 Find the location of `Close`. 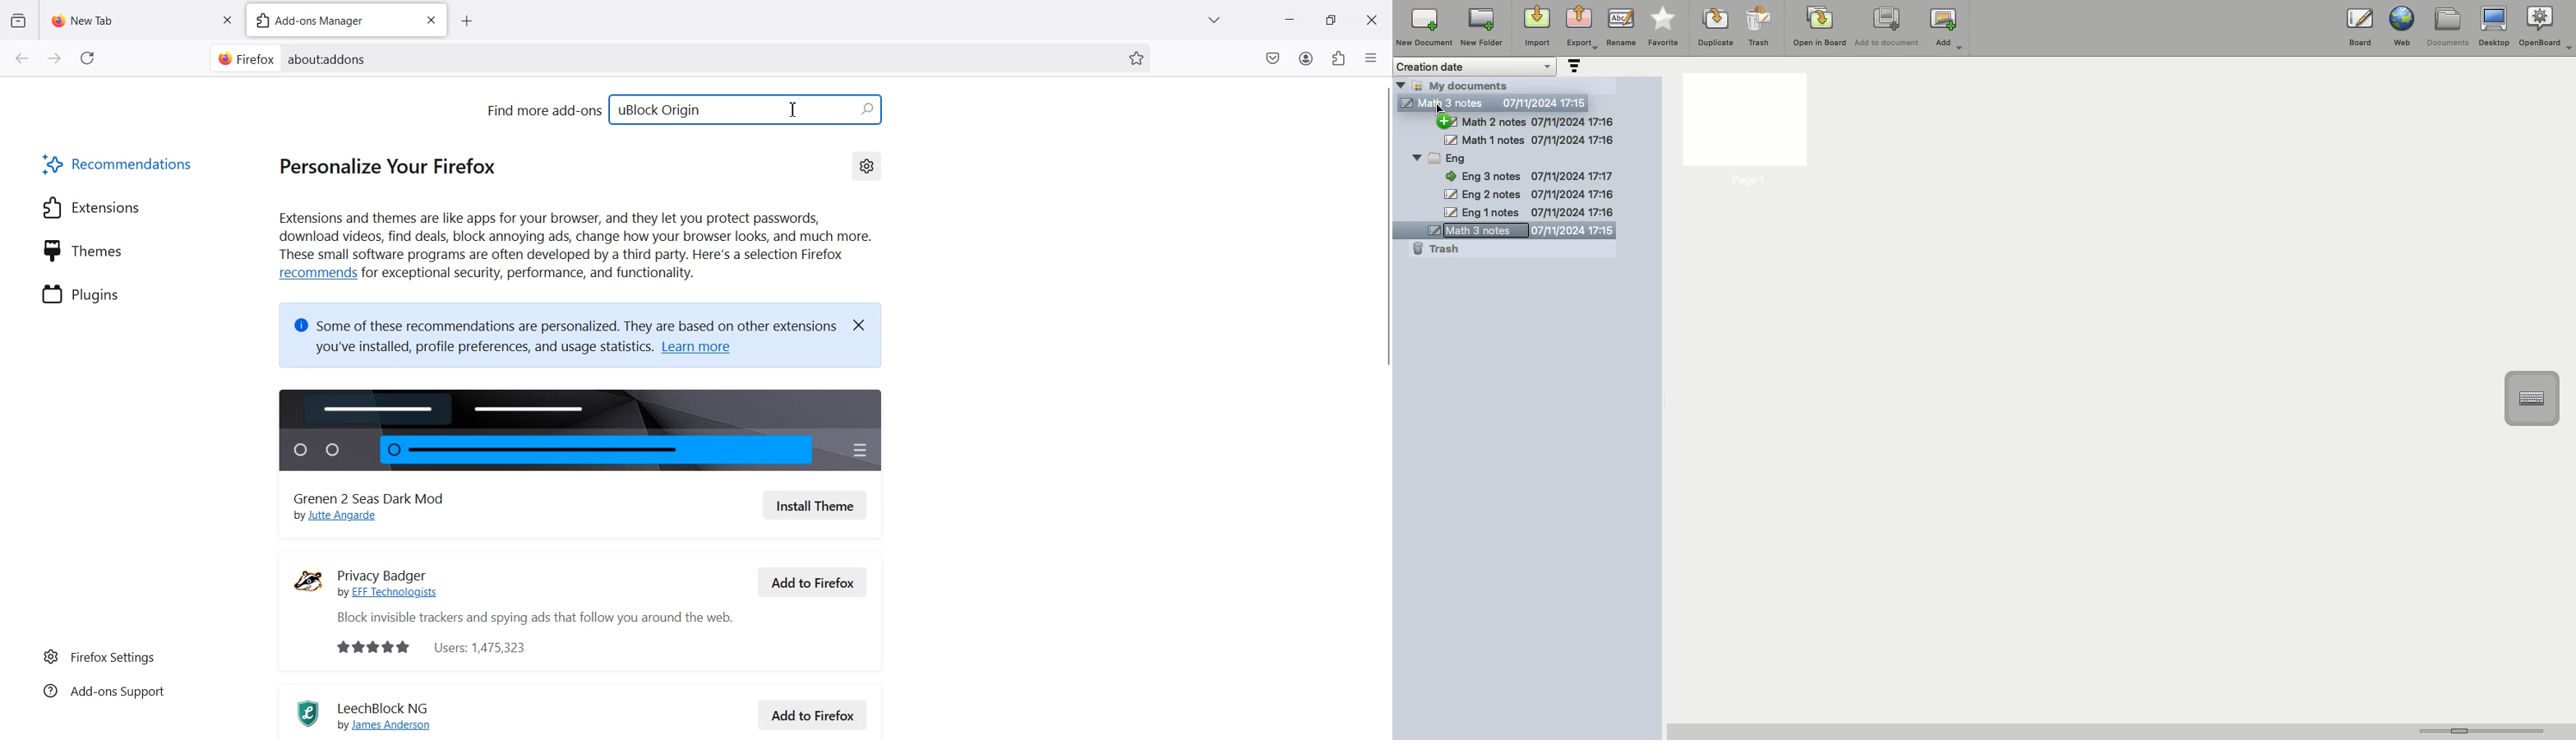

Close is located at coordinates (865, 324).